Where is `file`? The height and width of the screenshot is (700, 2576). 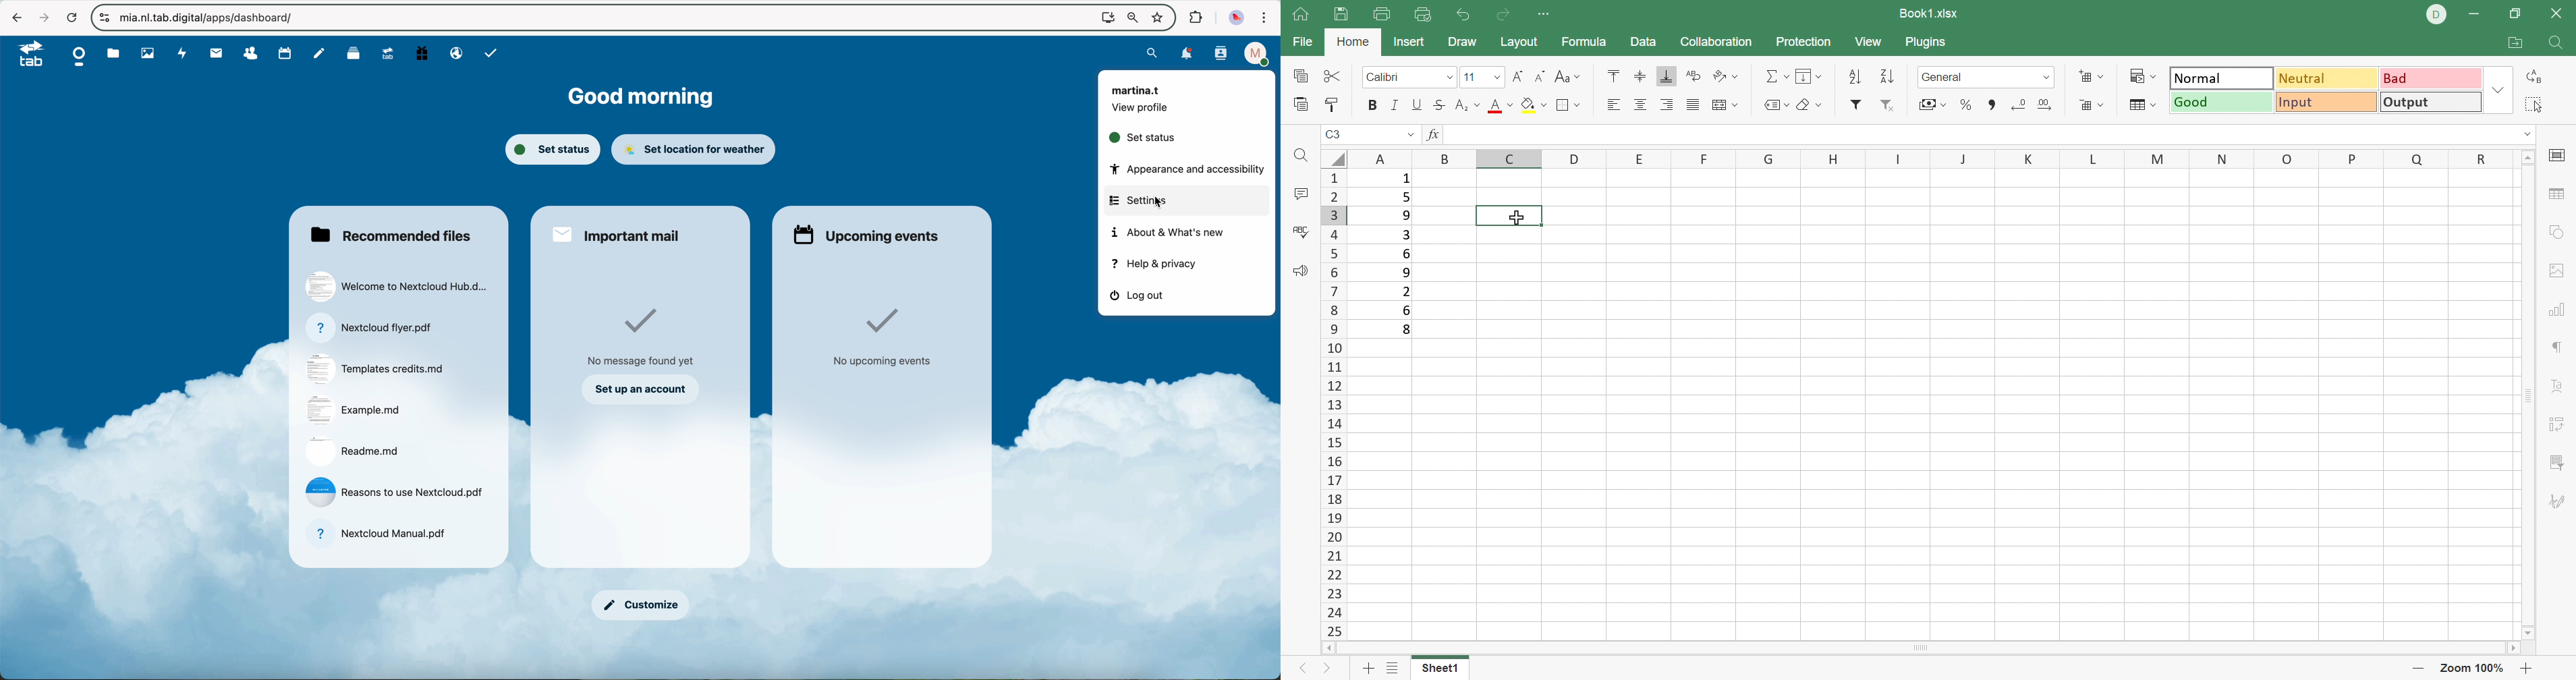
file is located at coordinates (372, 328).